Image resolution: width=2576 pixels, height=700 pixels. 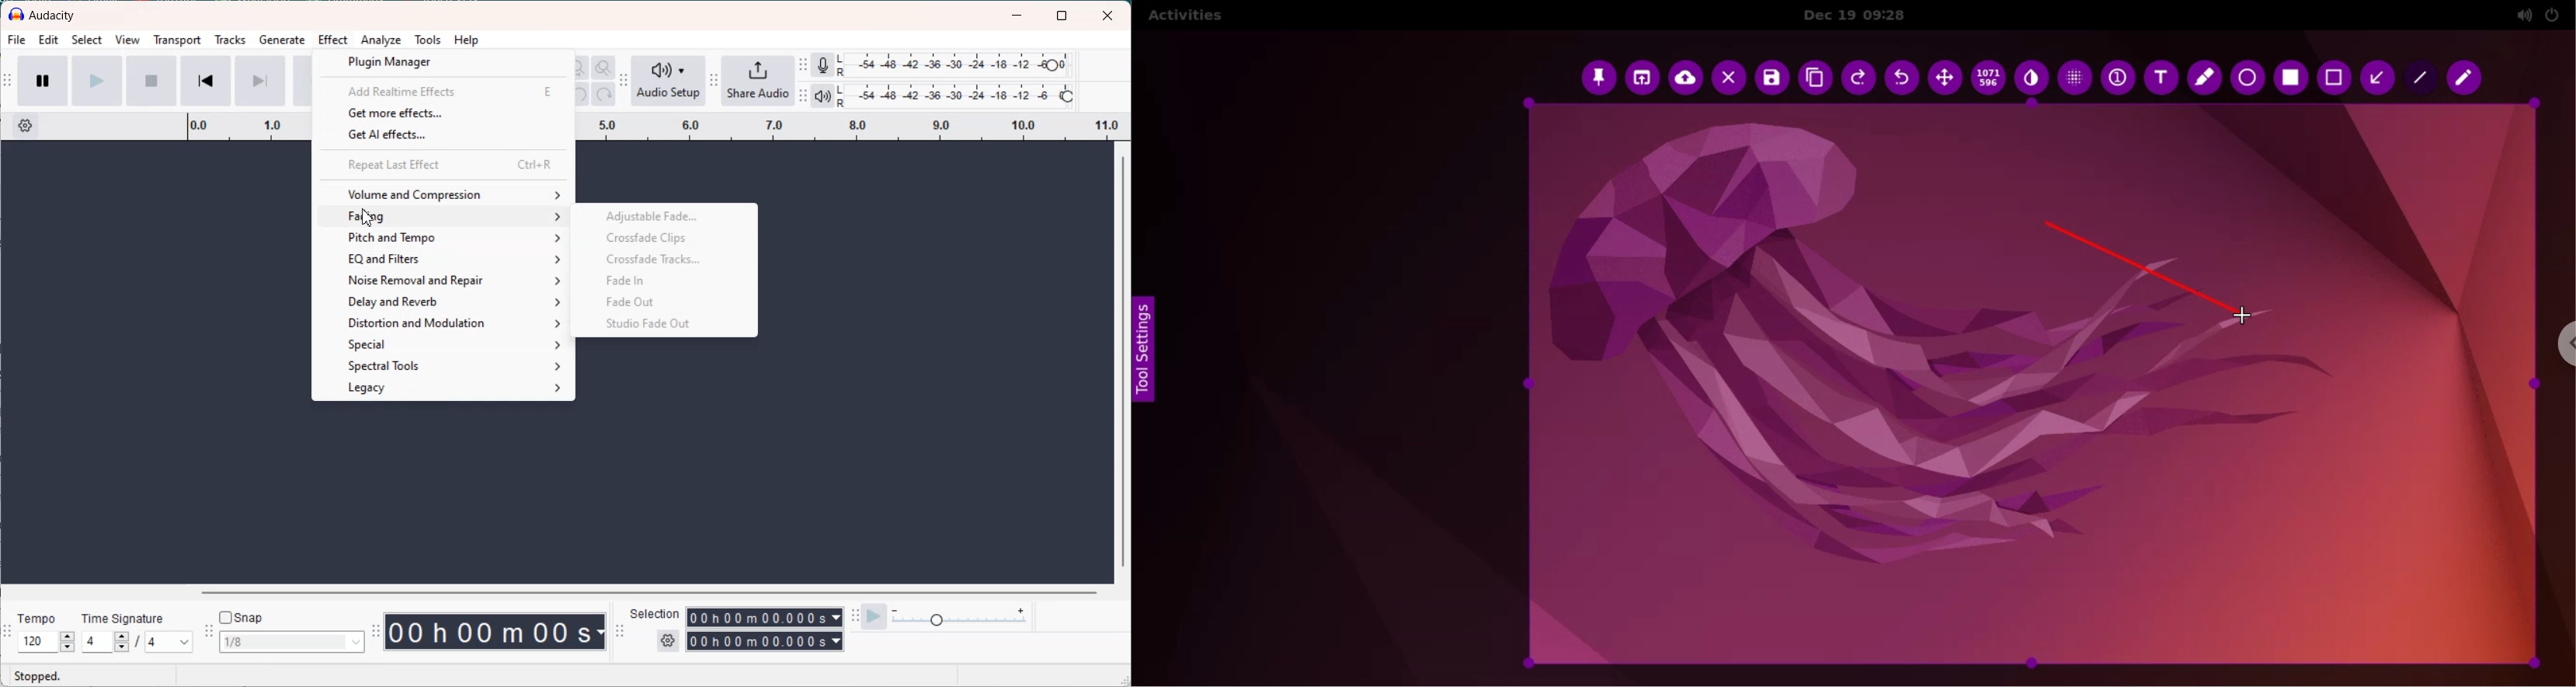 I want to click on Start hh:mm:ss time, so click(x=765, y=617).